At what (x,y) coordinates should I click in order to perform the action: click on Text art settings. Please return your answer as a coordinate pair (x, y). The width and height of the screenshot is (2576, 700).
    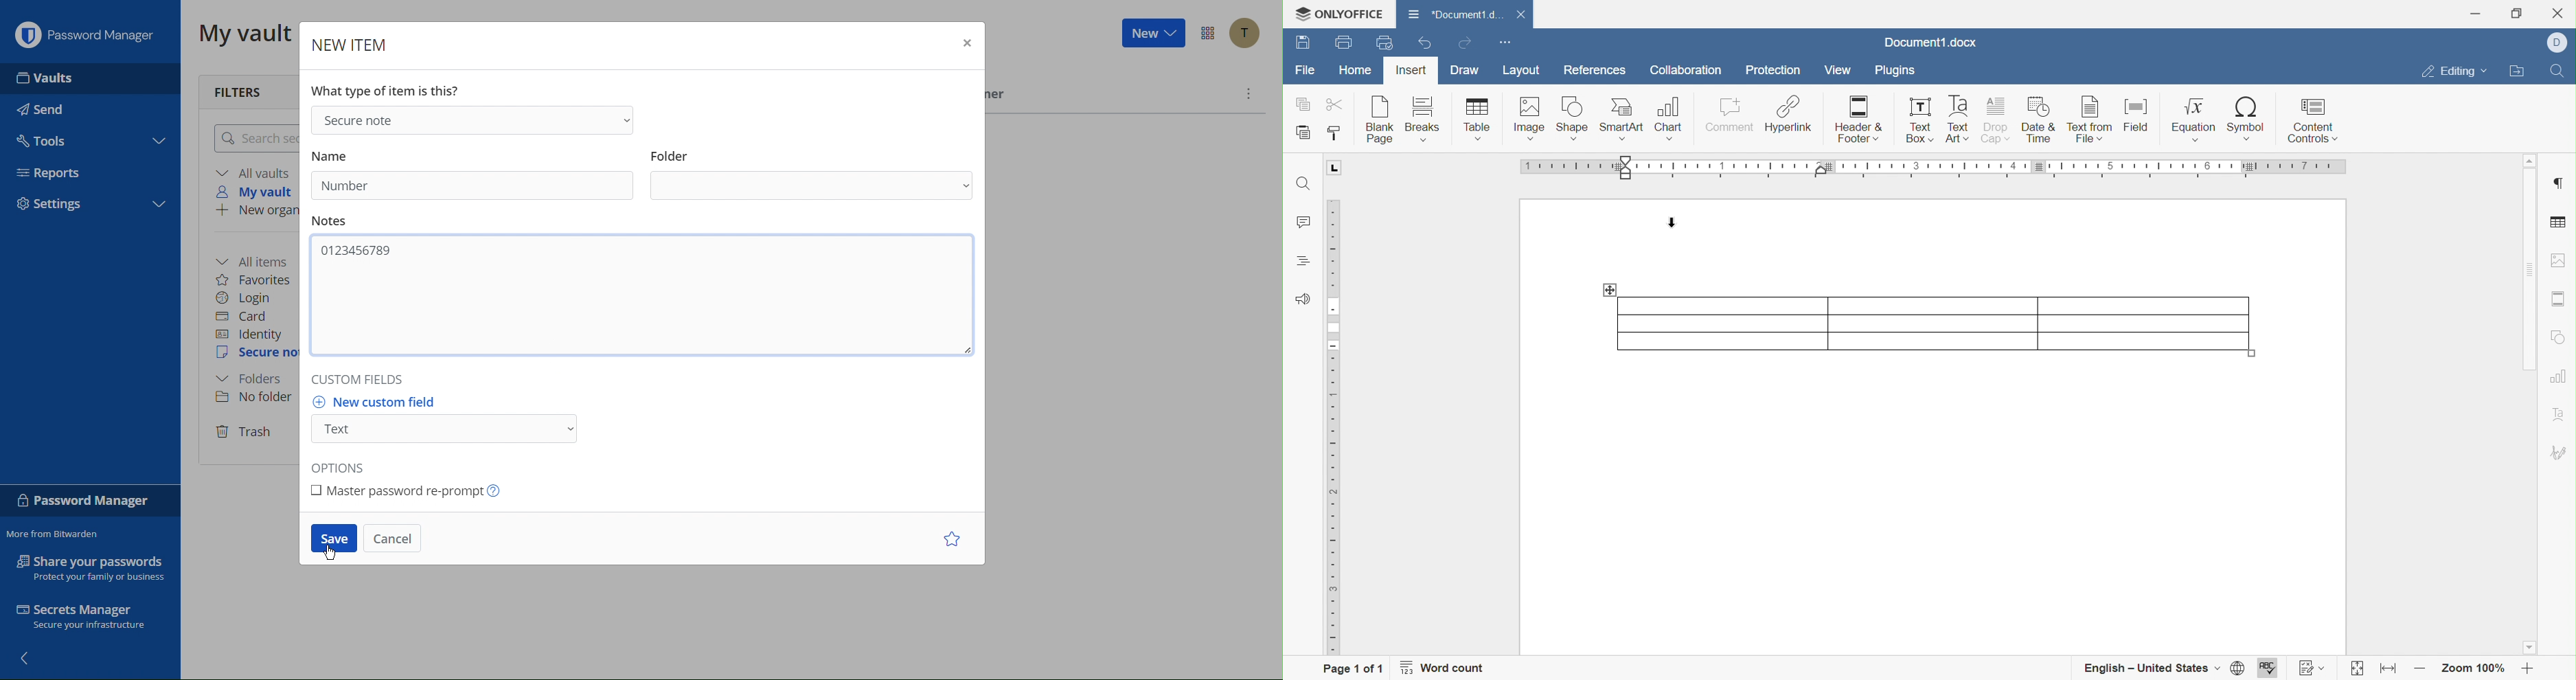
    Looking at the image, I should click on (2561, 417).